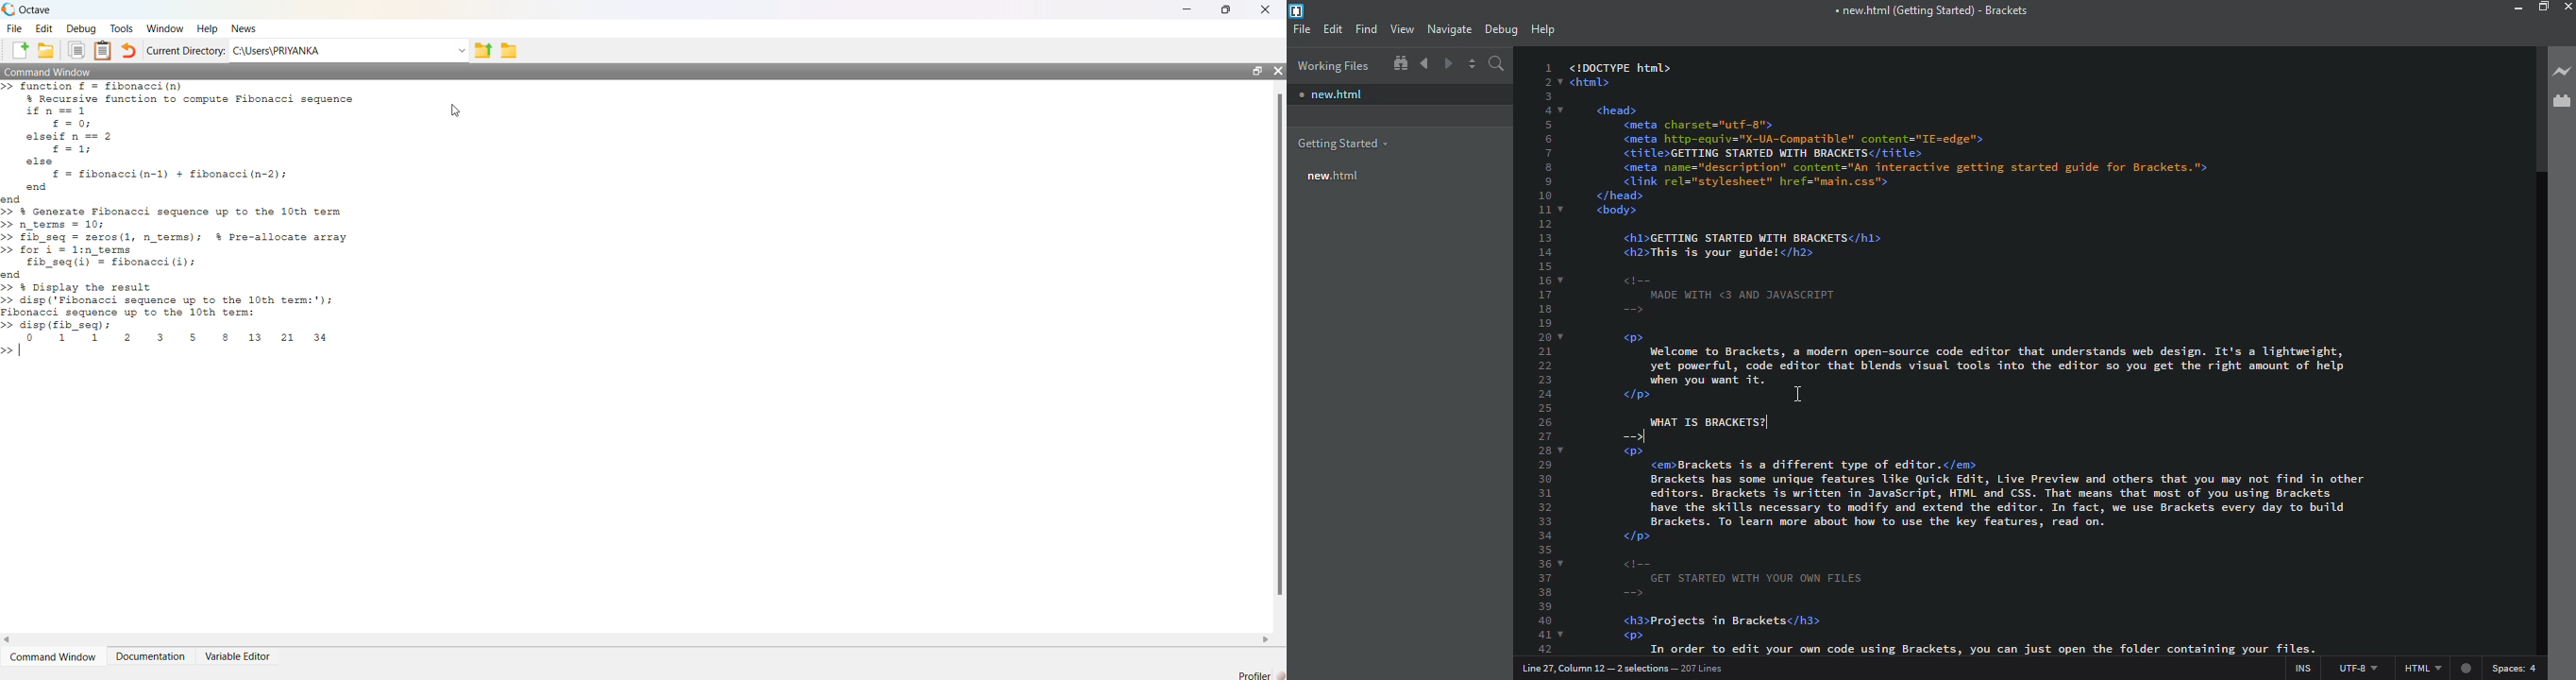 Image resolution: width=2576 pixels, height=700 pixels. Describe the element at coordinates (461, 50) in the screenshot. I see `dropdown` at that location.